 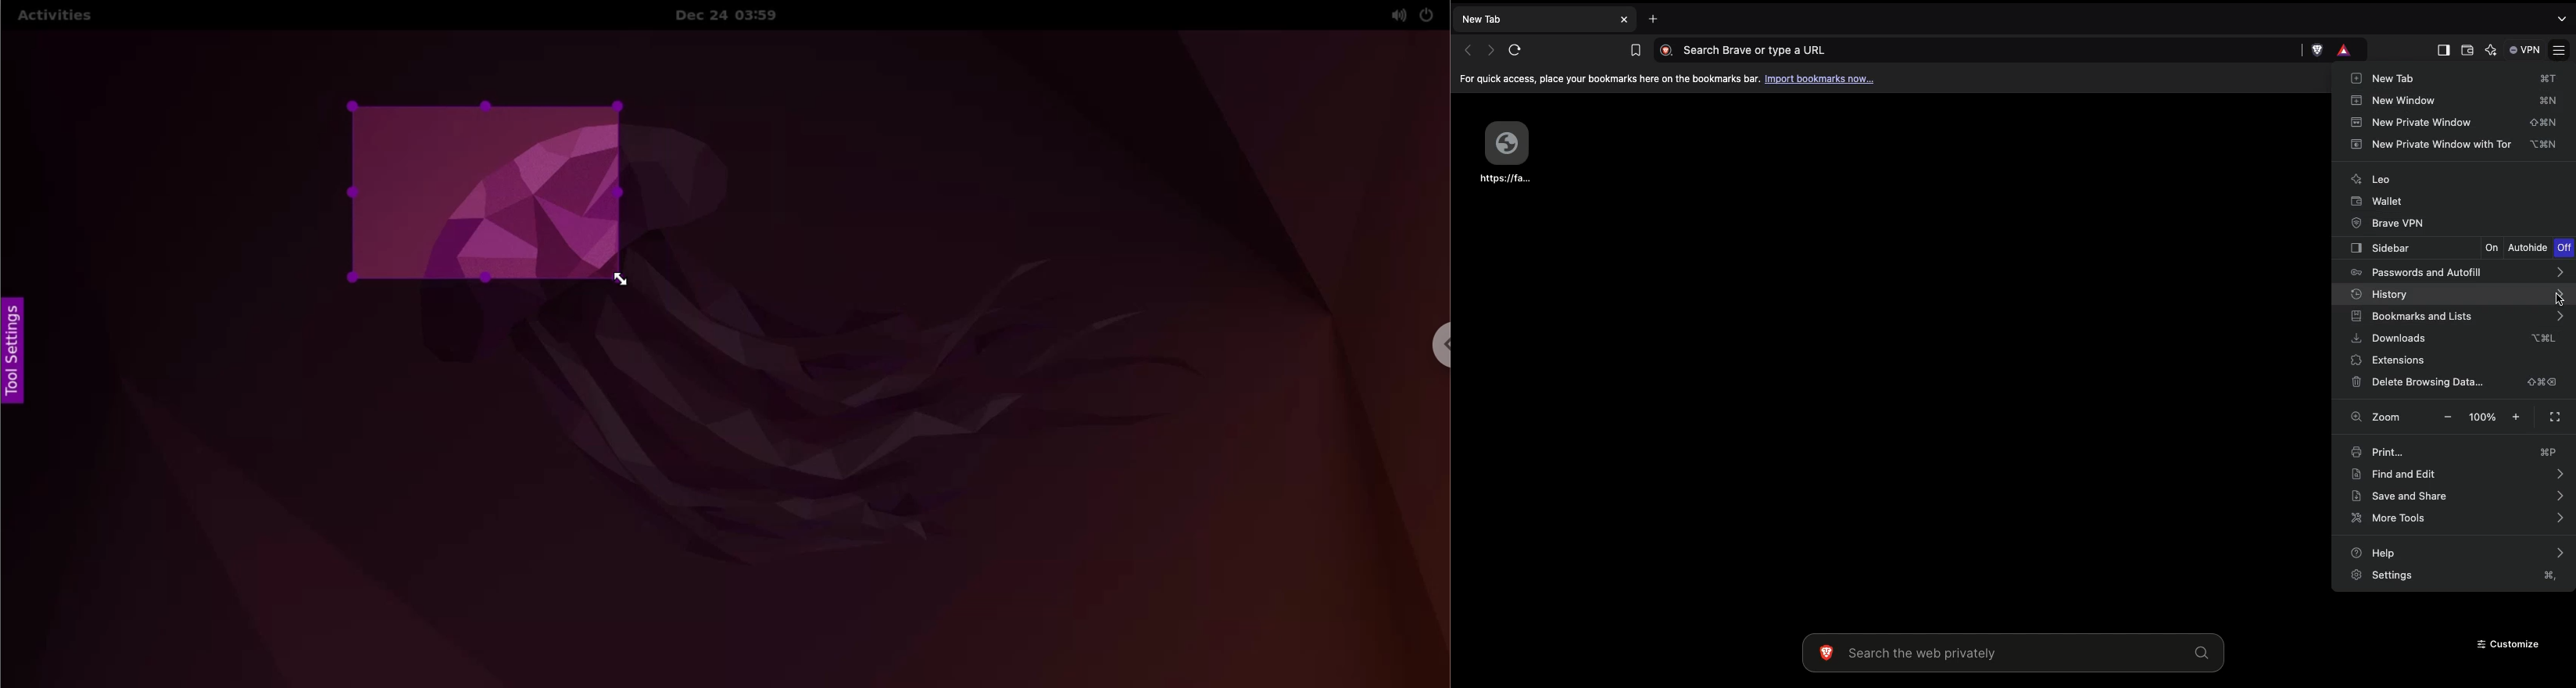 What do you see at coordinates (2445, 452) in the screenshot?
I see `Print` at bounding box center [2445, 452].